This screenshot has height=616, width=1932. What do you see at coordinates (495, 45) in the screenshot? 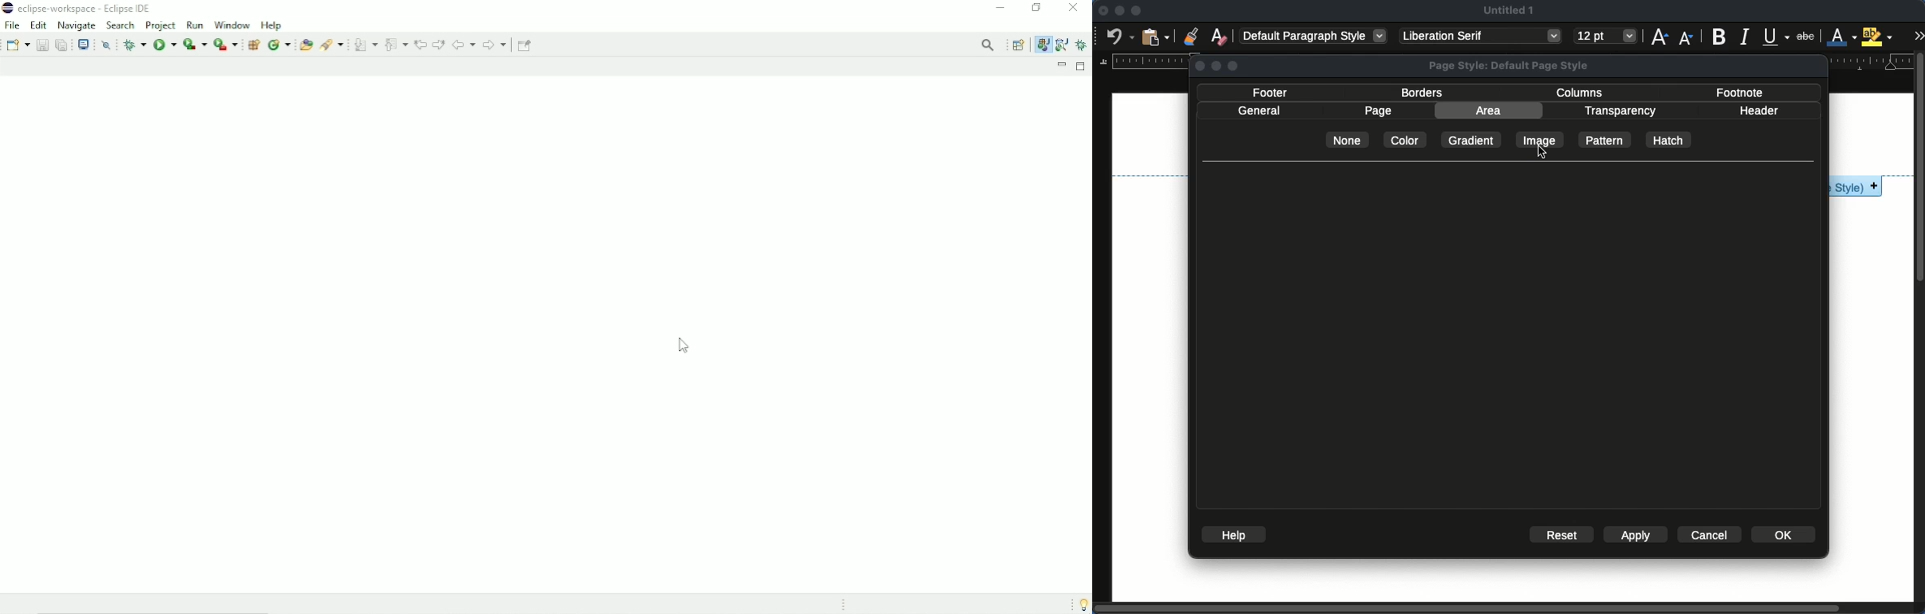
I see `Forward` at bounding box center [495, 45].